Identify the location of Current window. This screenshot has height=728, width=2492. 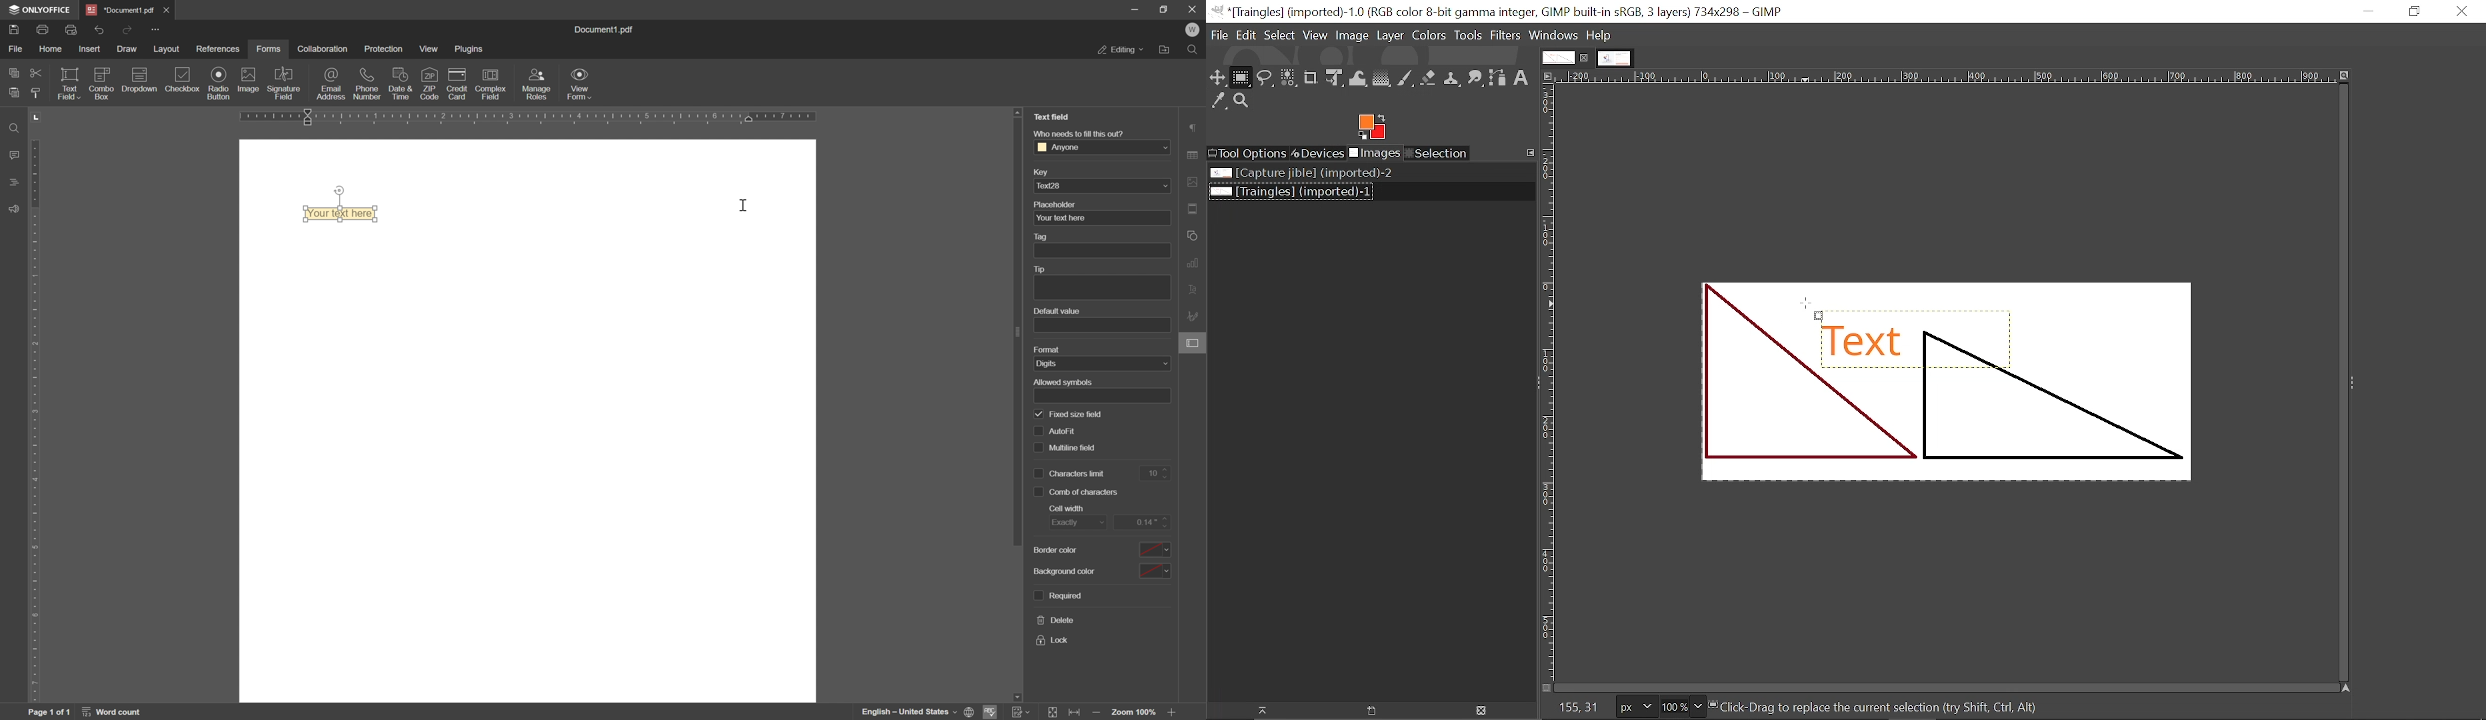
(1500, 12).